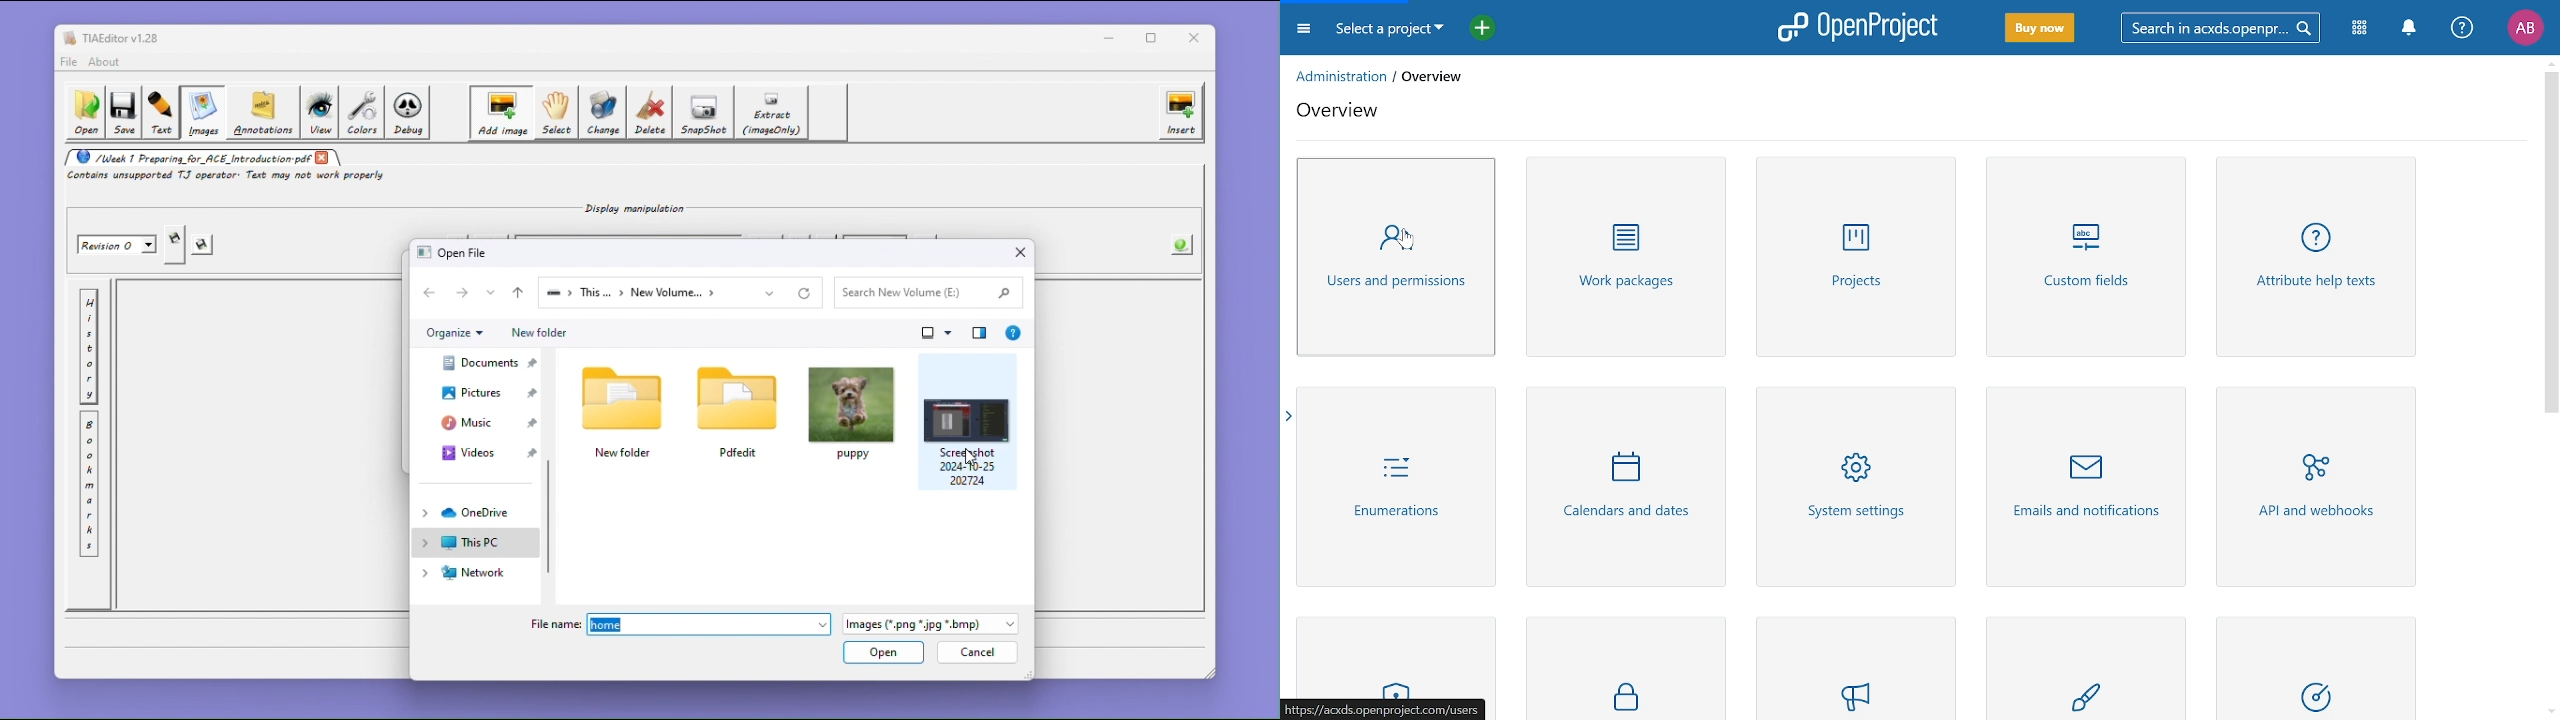 The width and height of the screenshot is (2576, 728). Describe the element at coordinates (1398, 655) in the screenshot. I see `Authentication` at that location.